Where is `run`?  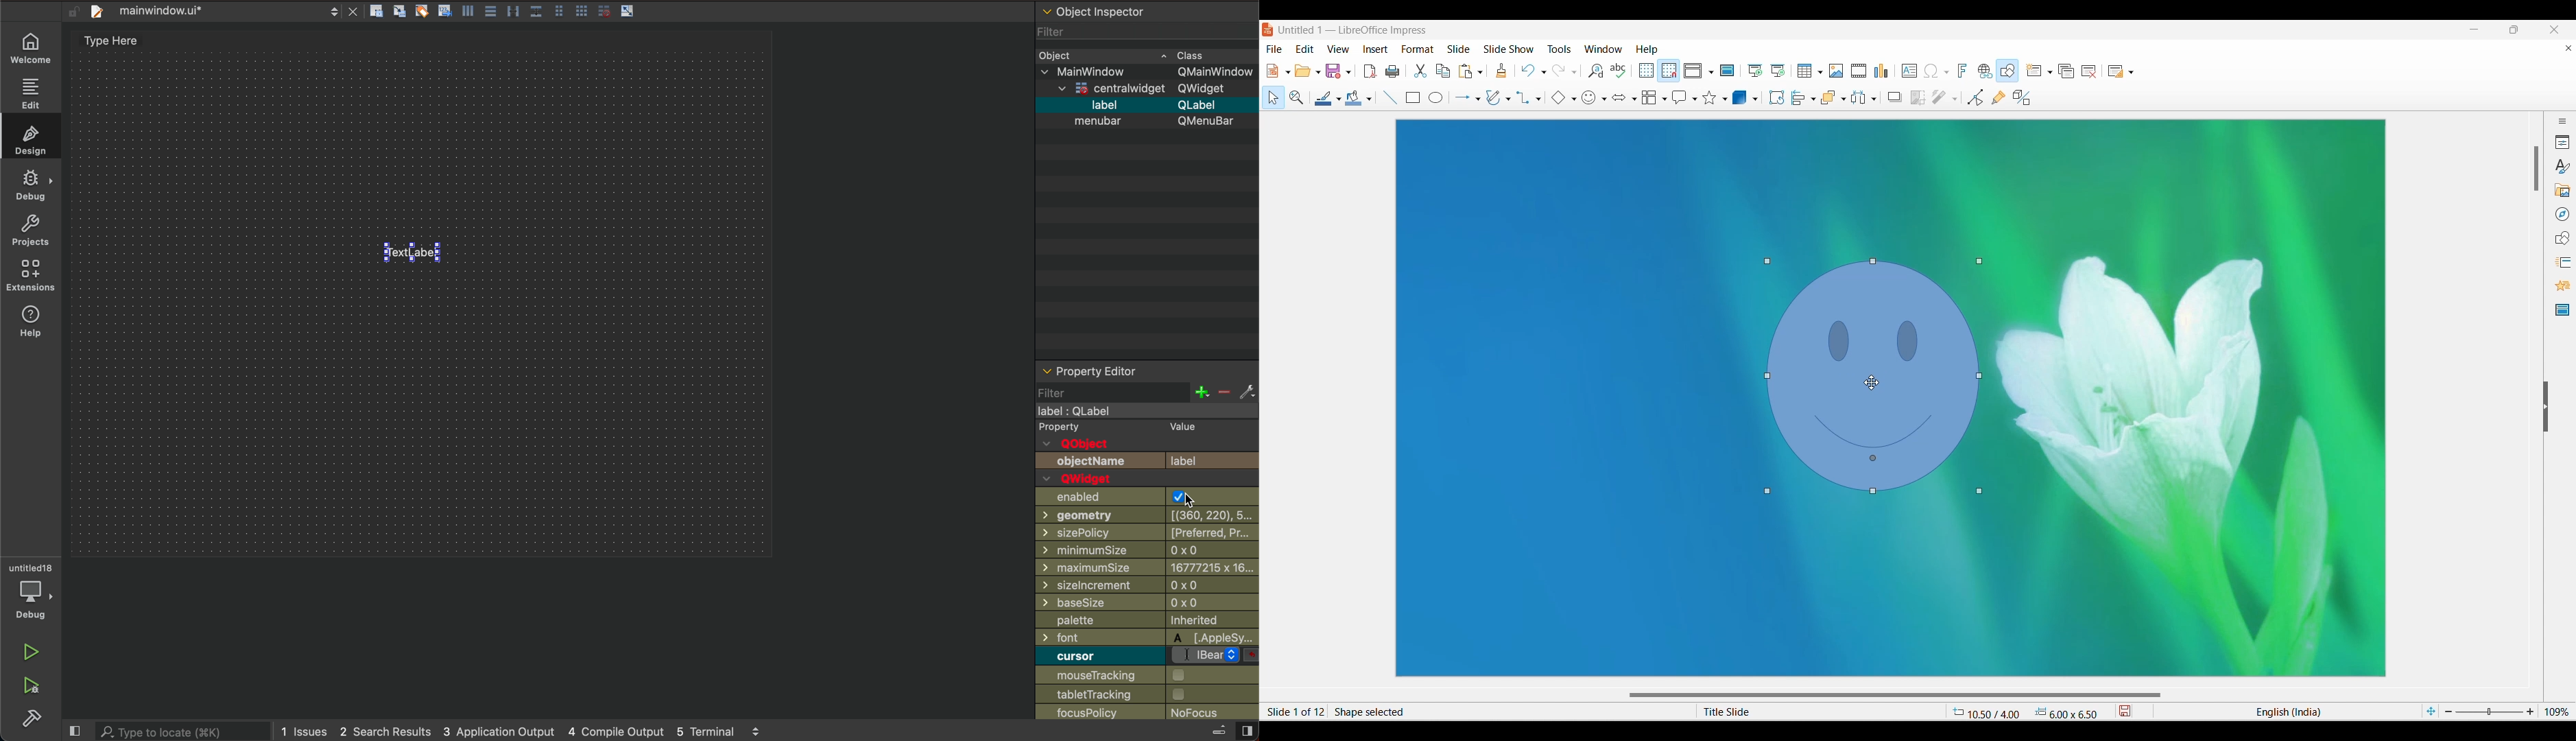
run is located at coordinates (31, 650).